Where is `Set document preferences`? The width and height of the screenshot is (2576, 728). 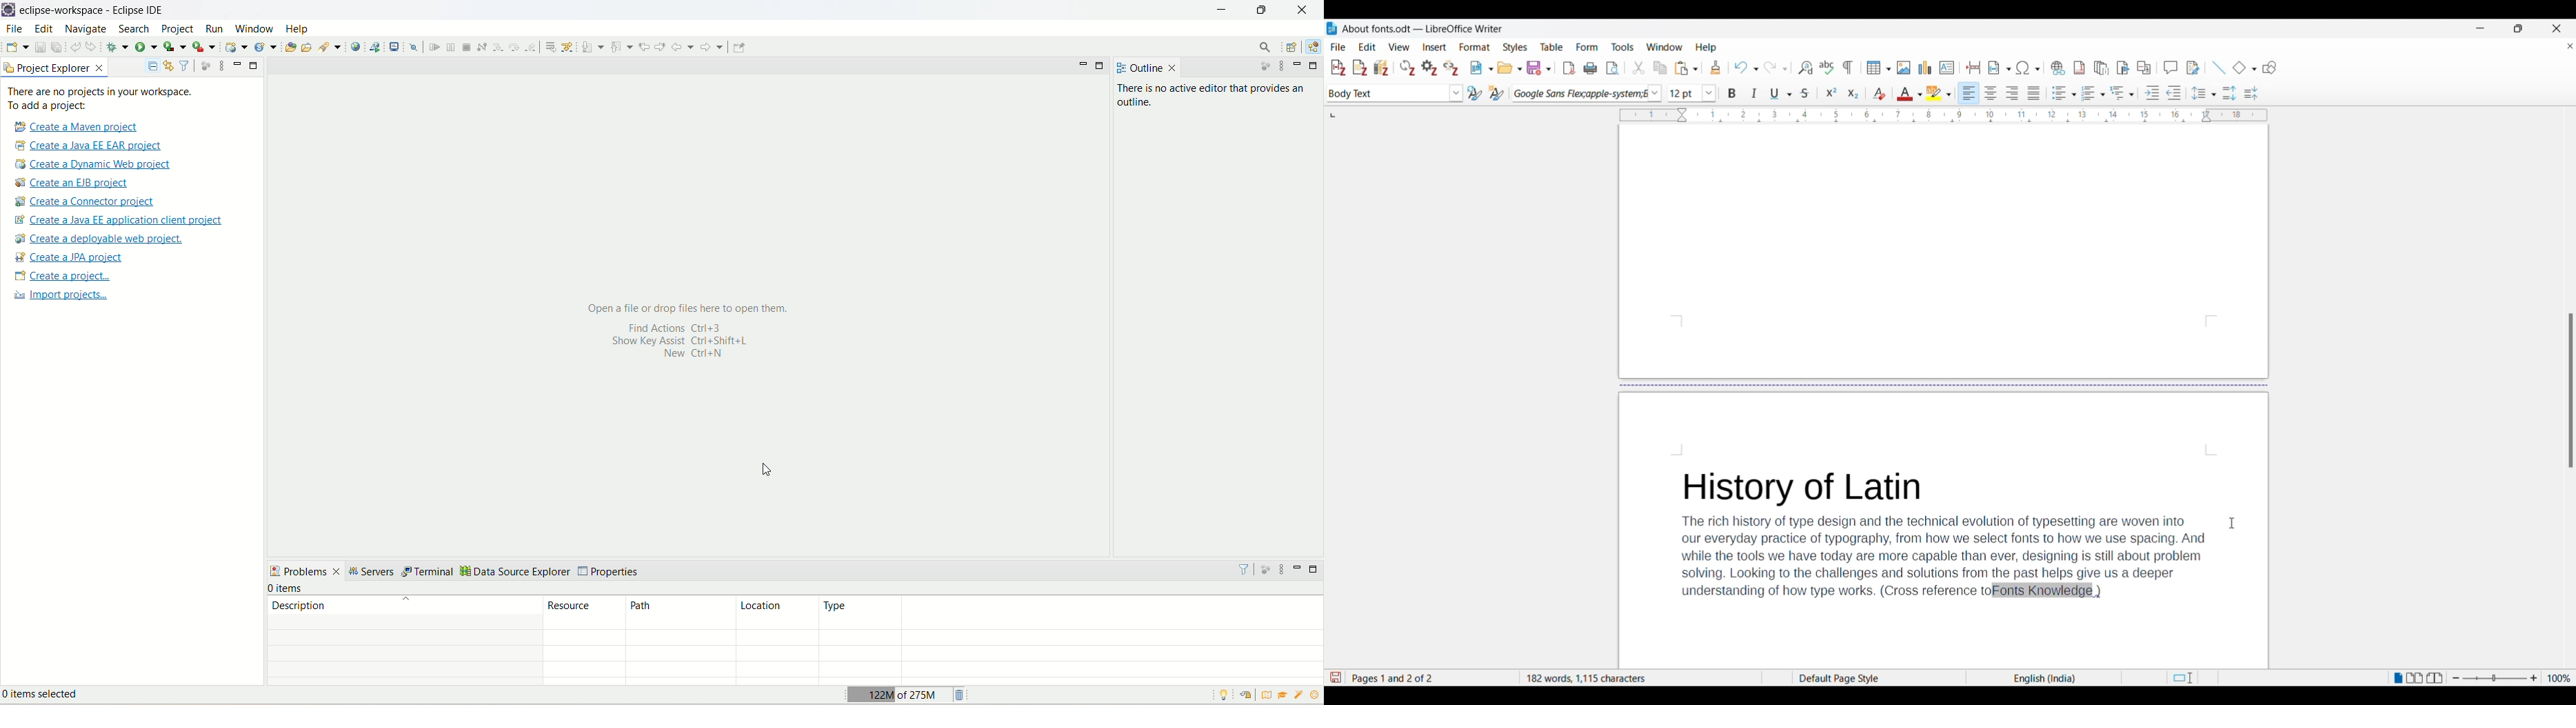
Set document preferences is located at coordinates (1430, 68).